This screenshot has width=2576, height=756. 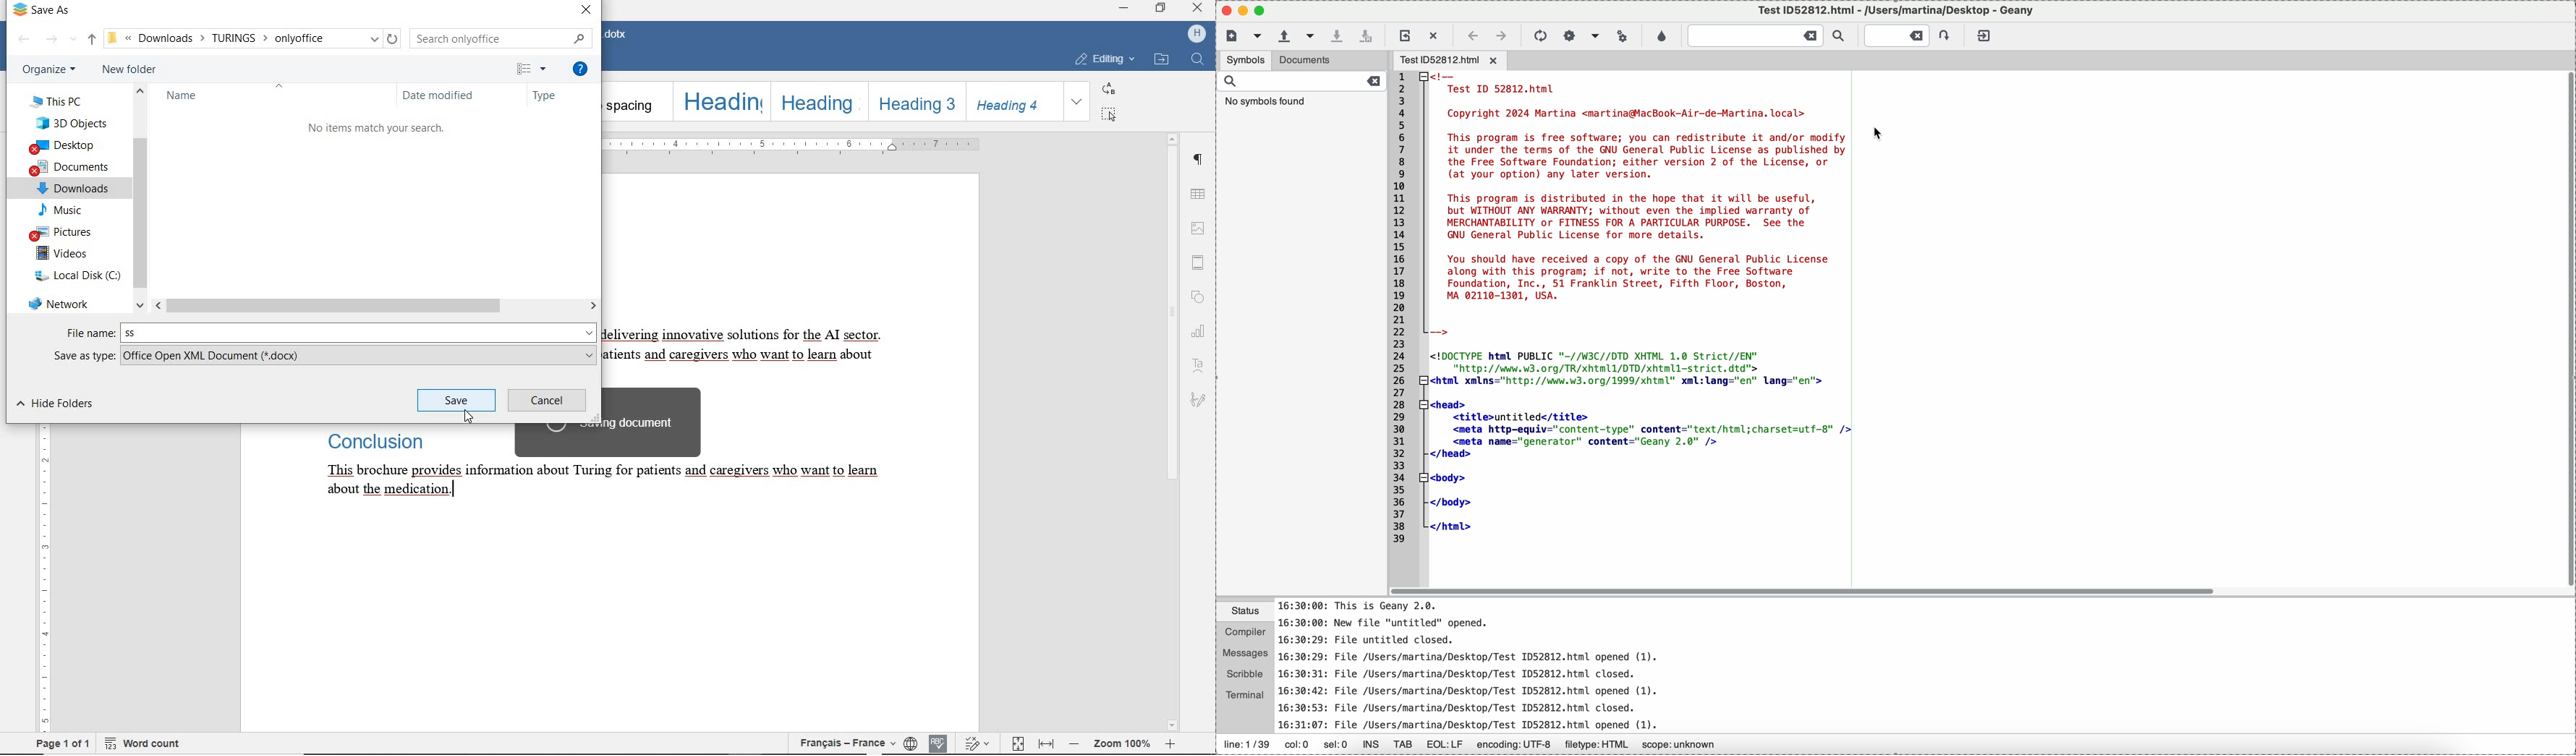 What do you see at coordinates (1197, 61) in the screenshot?
I see `FIND` at bounding box center [1197, 61].